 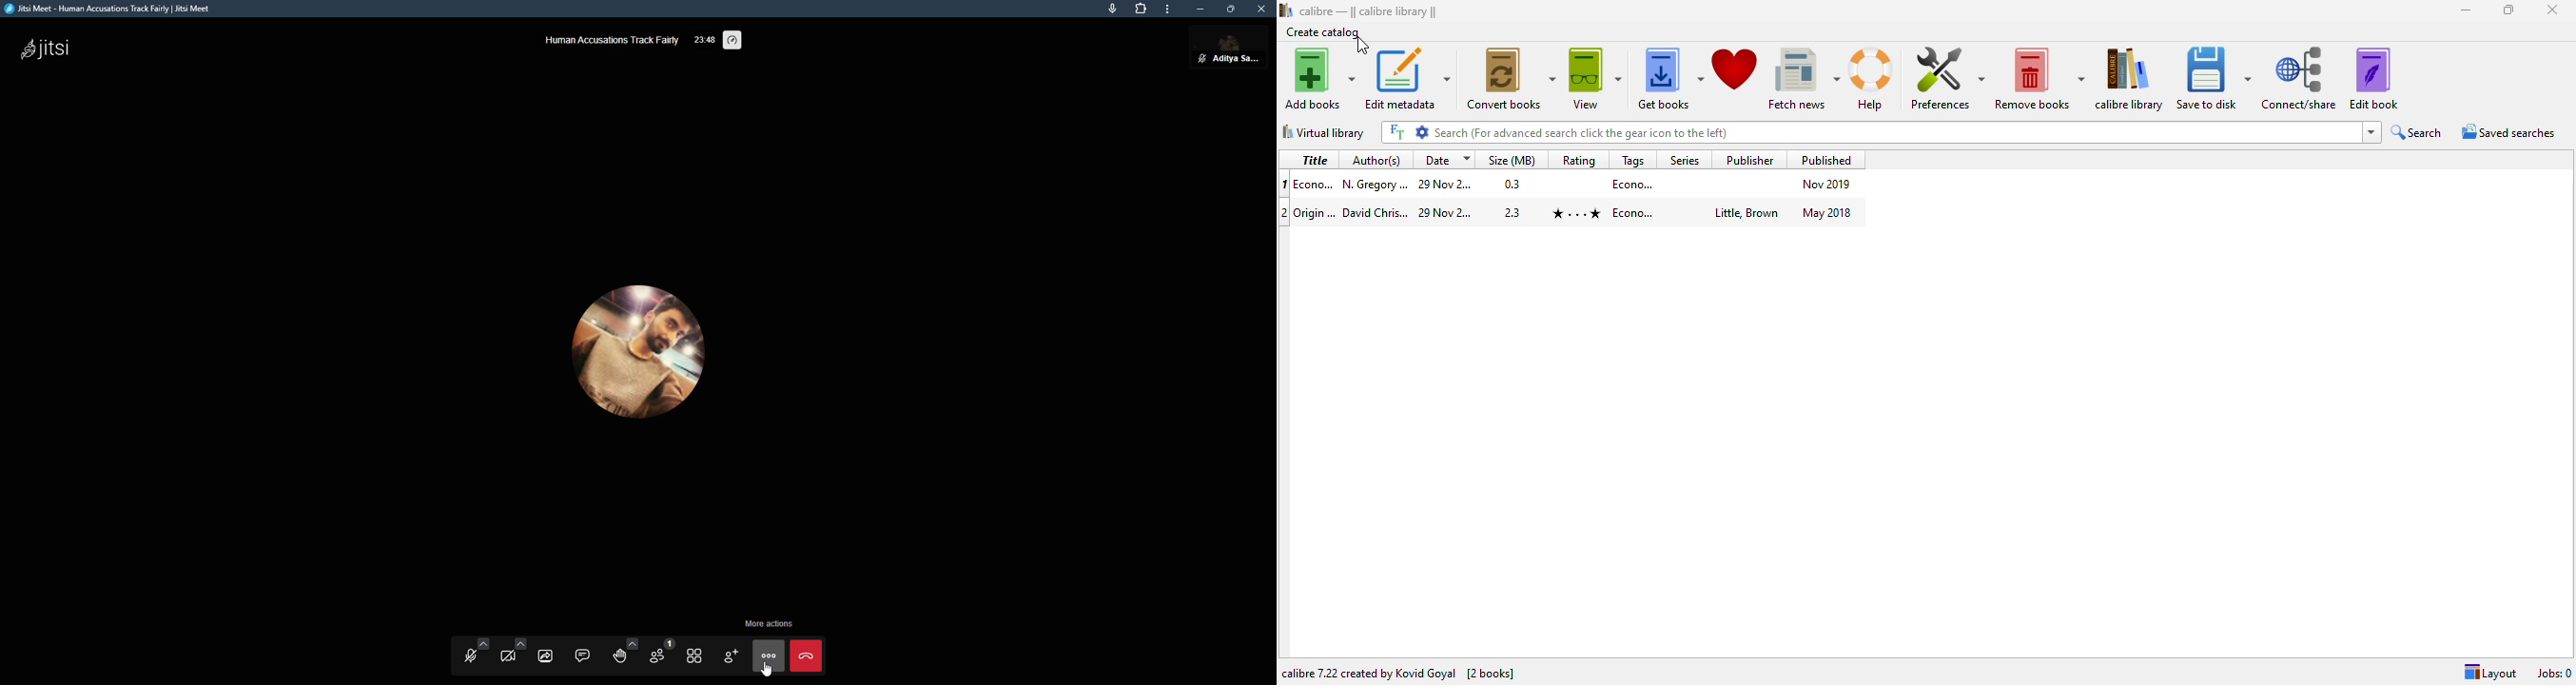 I want to click on start video, so click(x=511, y=653).